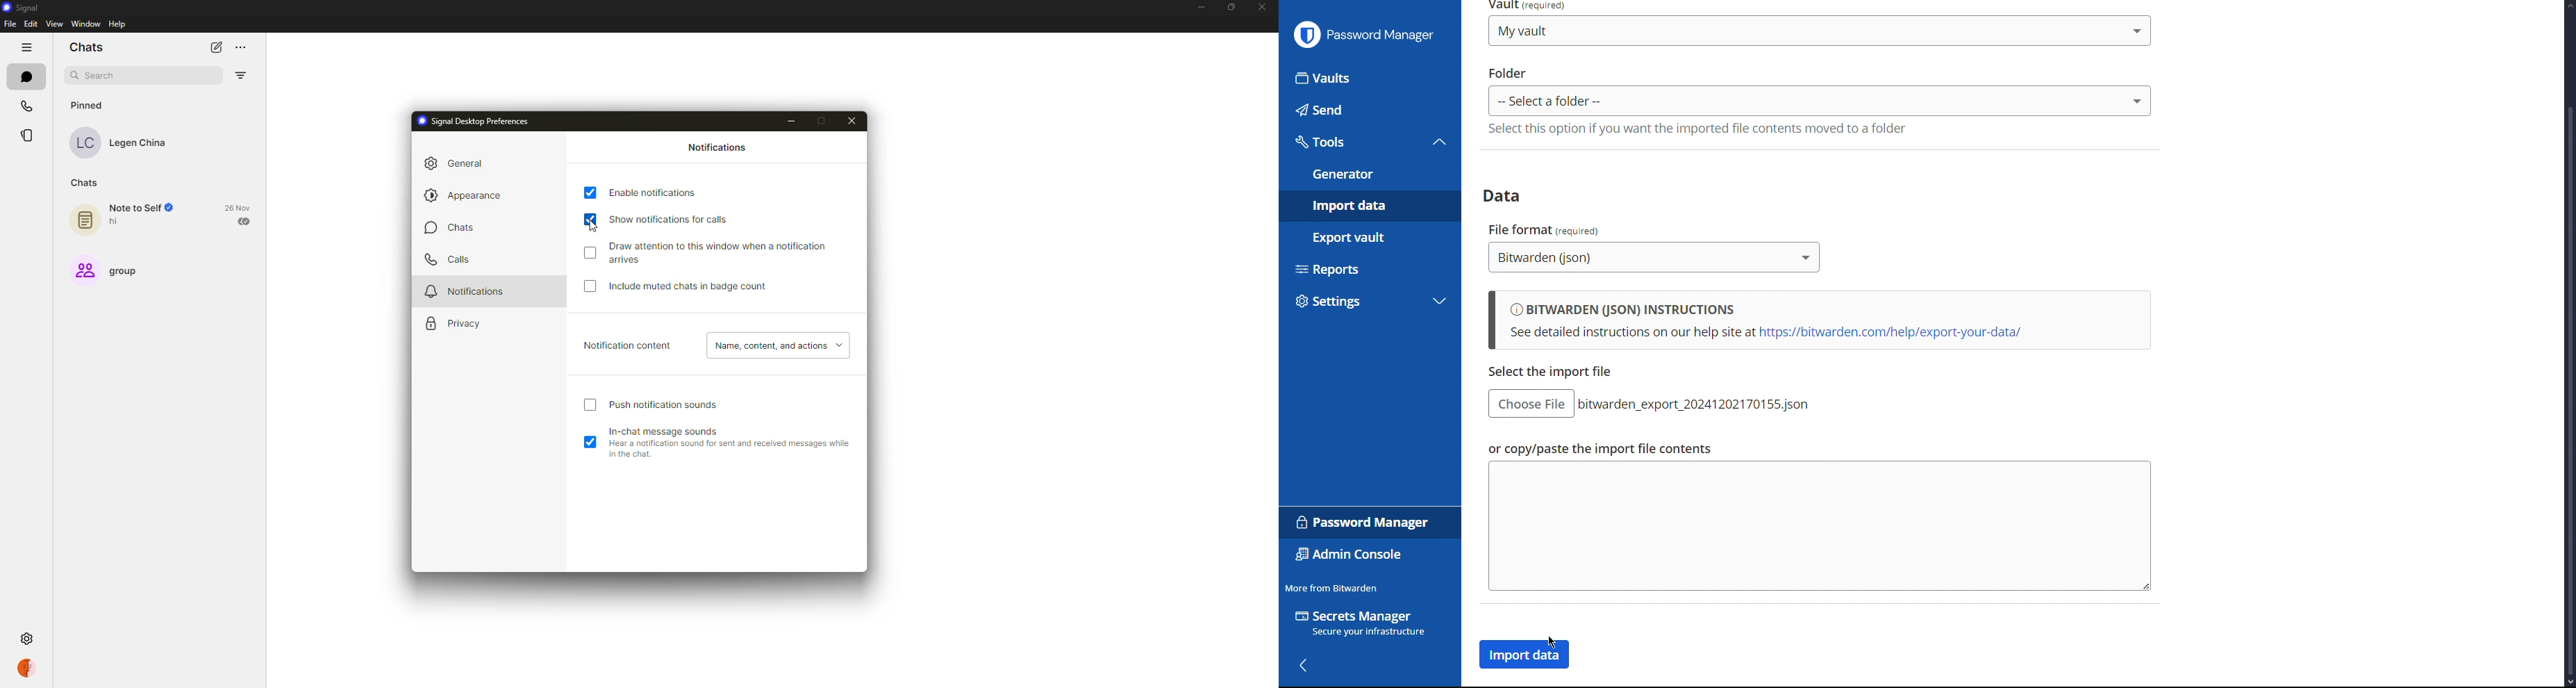  Describe the element at coordinates (26, 638) in the screenshot. I see `settings` at that location.